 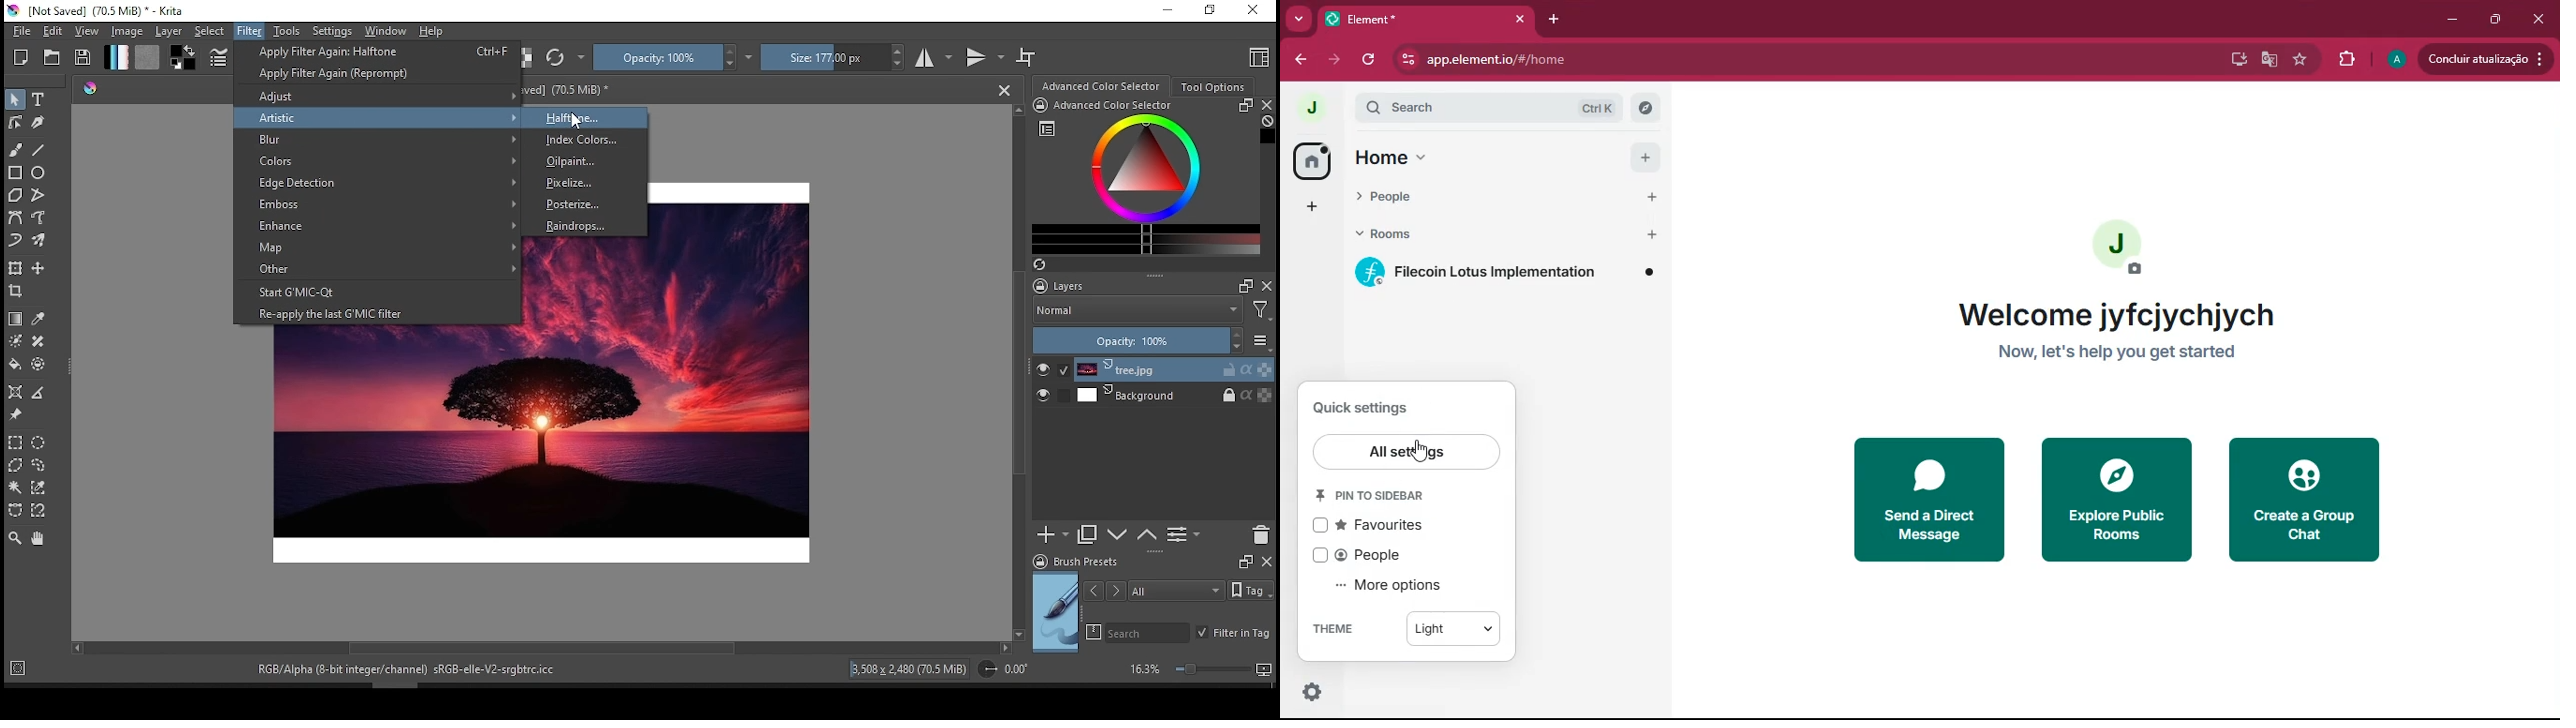 What do you see at coordinates (39, 318) in the screenshot?
I see `sample color from current image or layer` at bounding box center [39, 318].